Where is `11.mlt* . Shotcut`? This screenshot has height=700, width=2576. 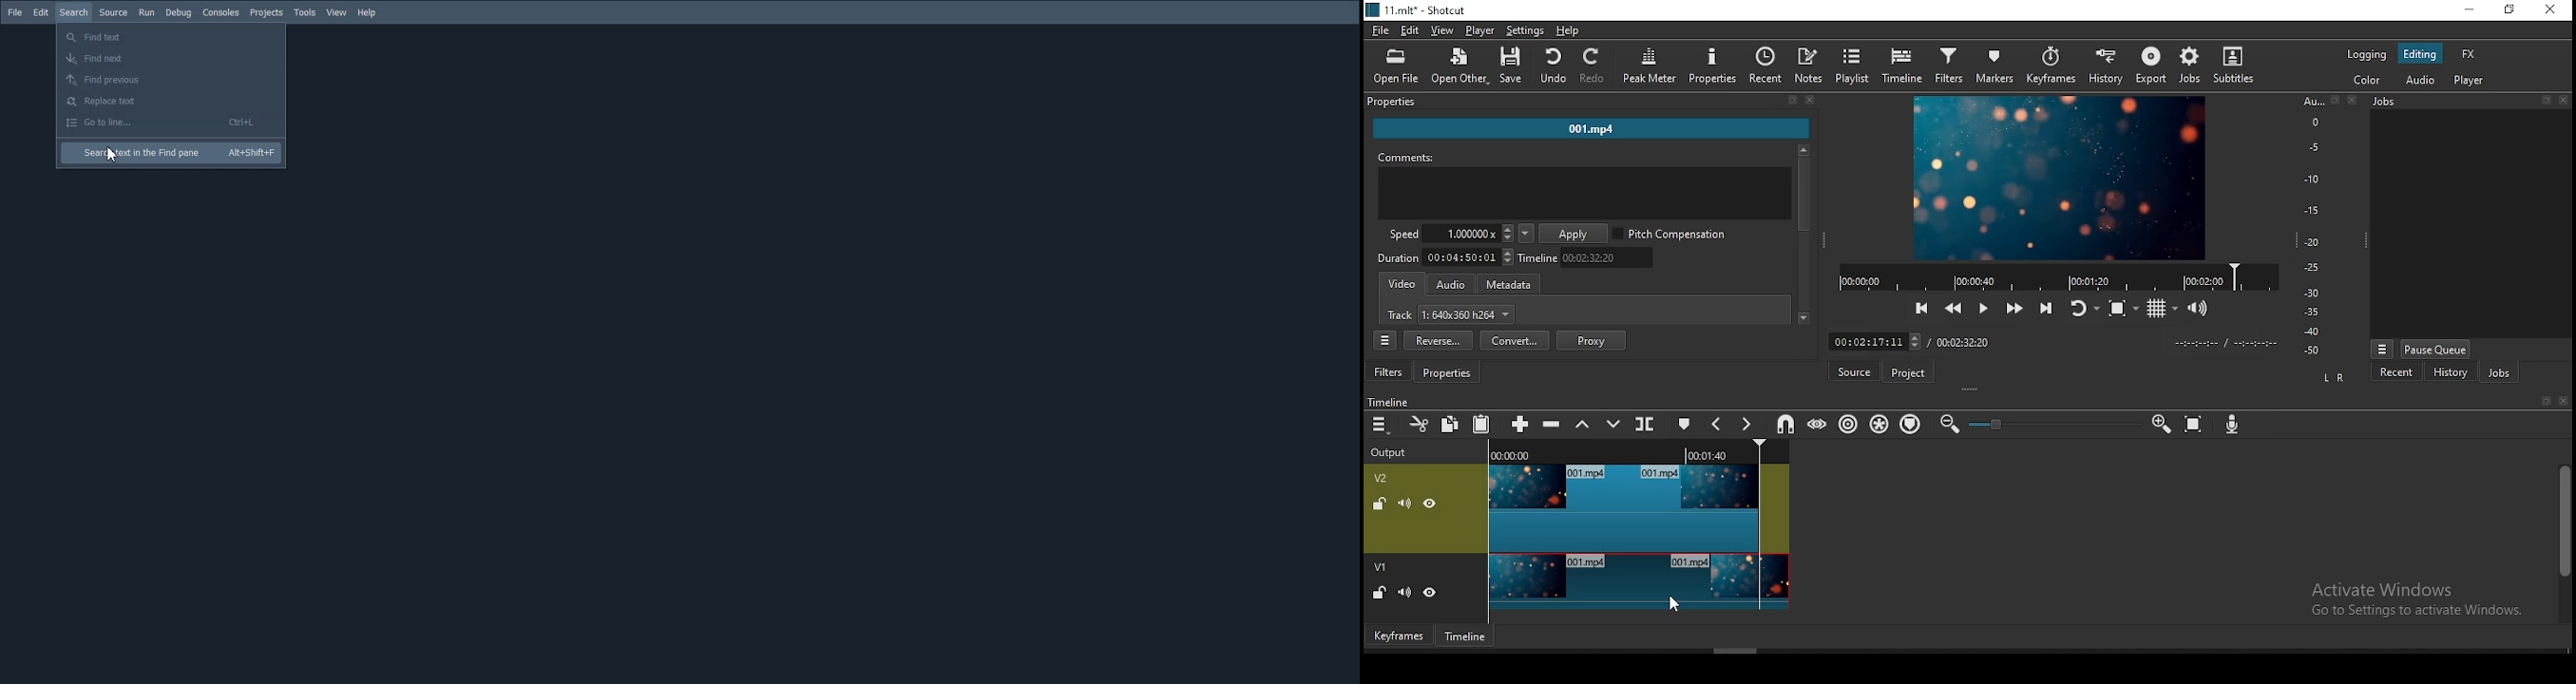
11.mlt* . Shotcut is located at coordinates (1416, 10).